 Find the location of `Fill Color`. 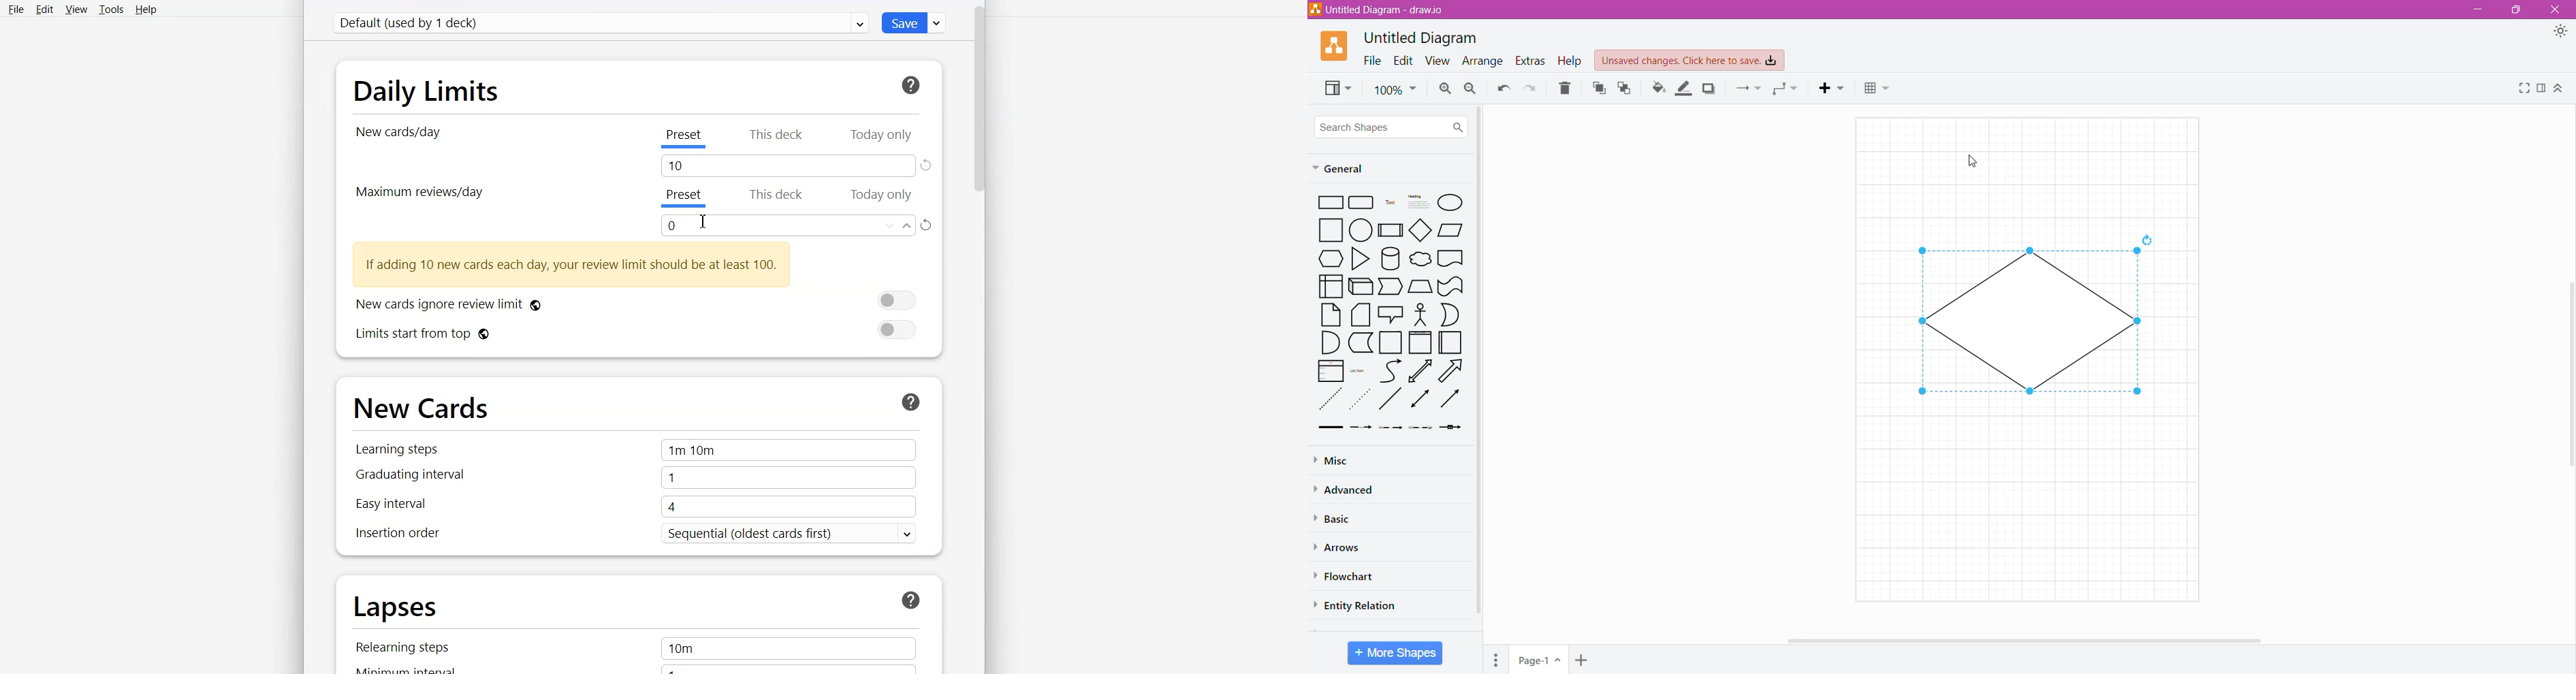

Fill Color is located at coordinates (1659, 88).